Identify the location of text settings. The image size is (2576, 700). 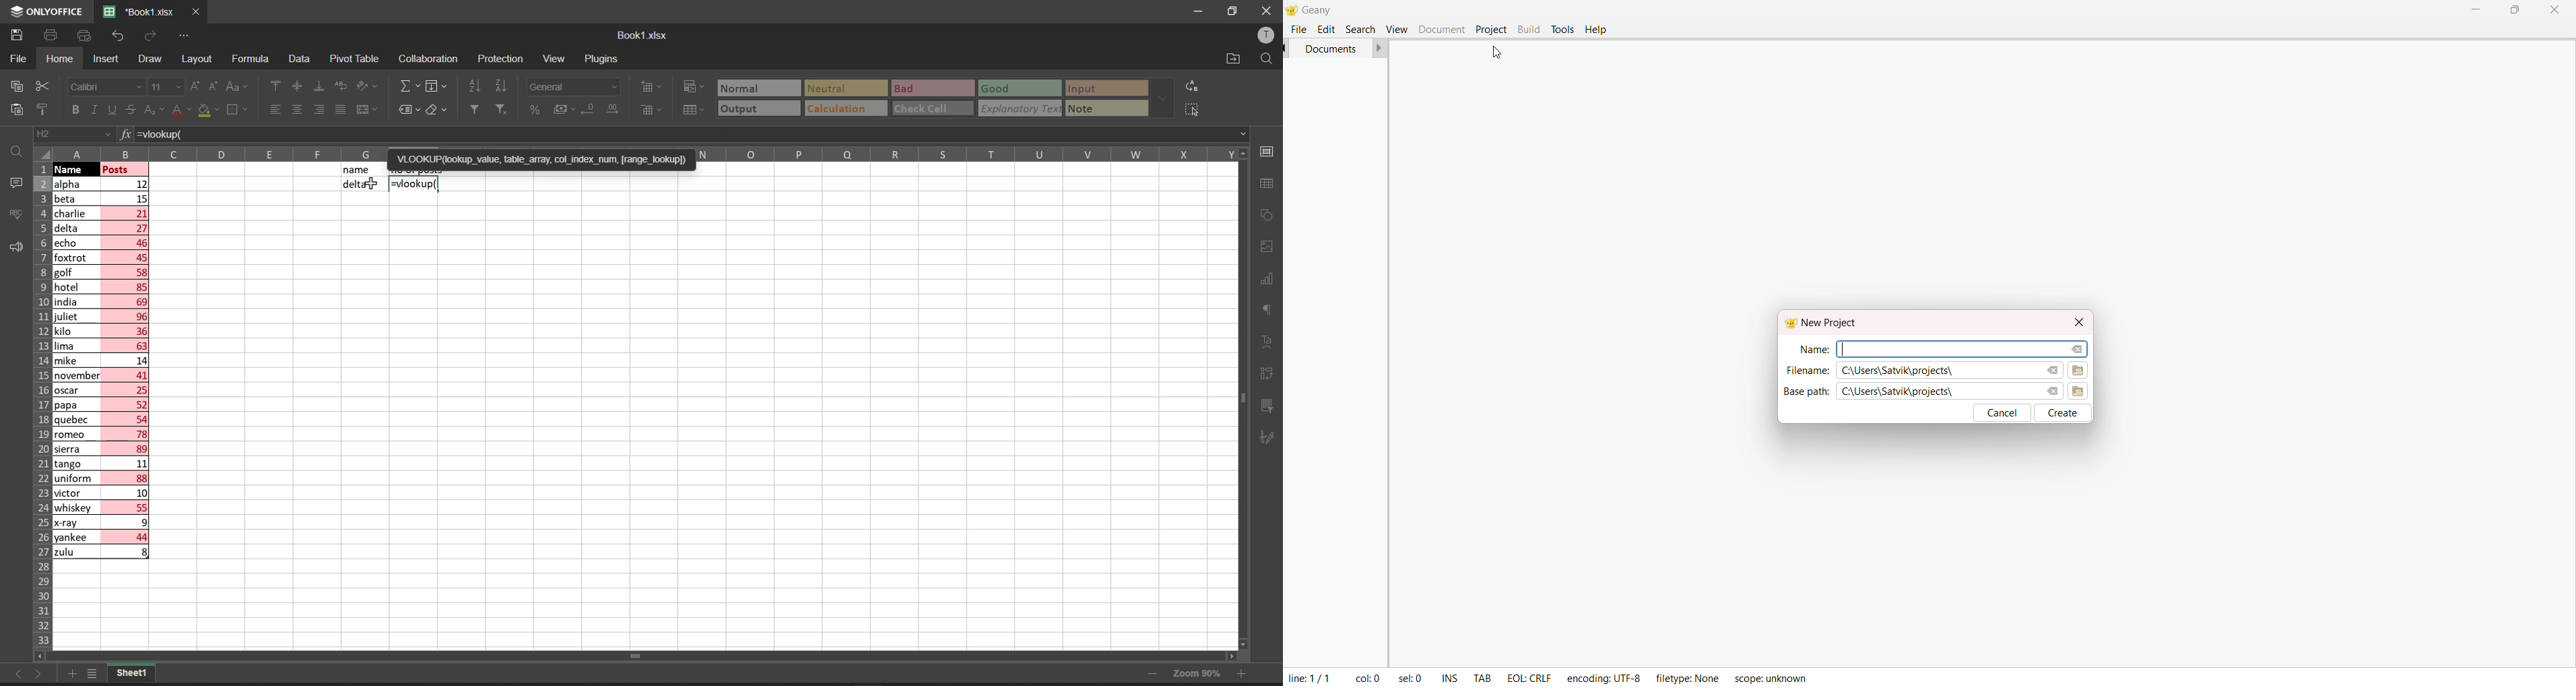
(1270, 341).